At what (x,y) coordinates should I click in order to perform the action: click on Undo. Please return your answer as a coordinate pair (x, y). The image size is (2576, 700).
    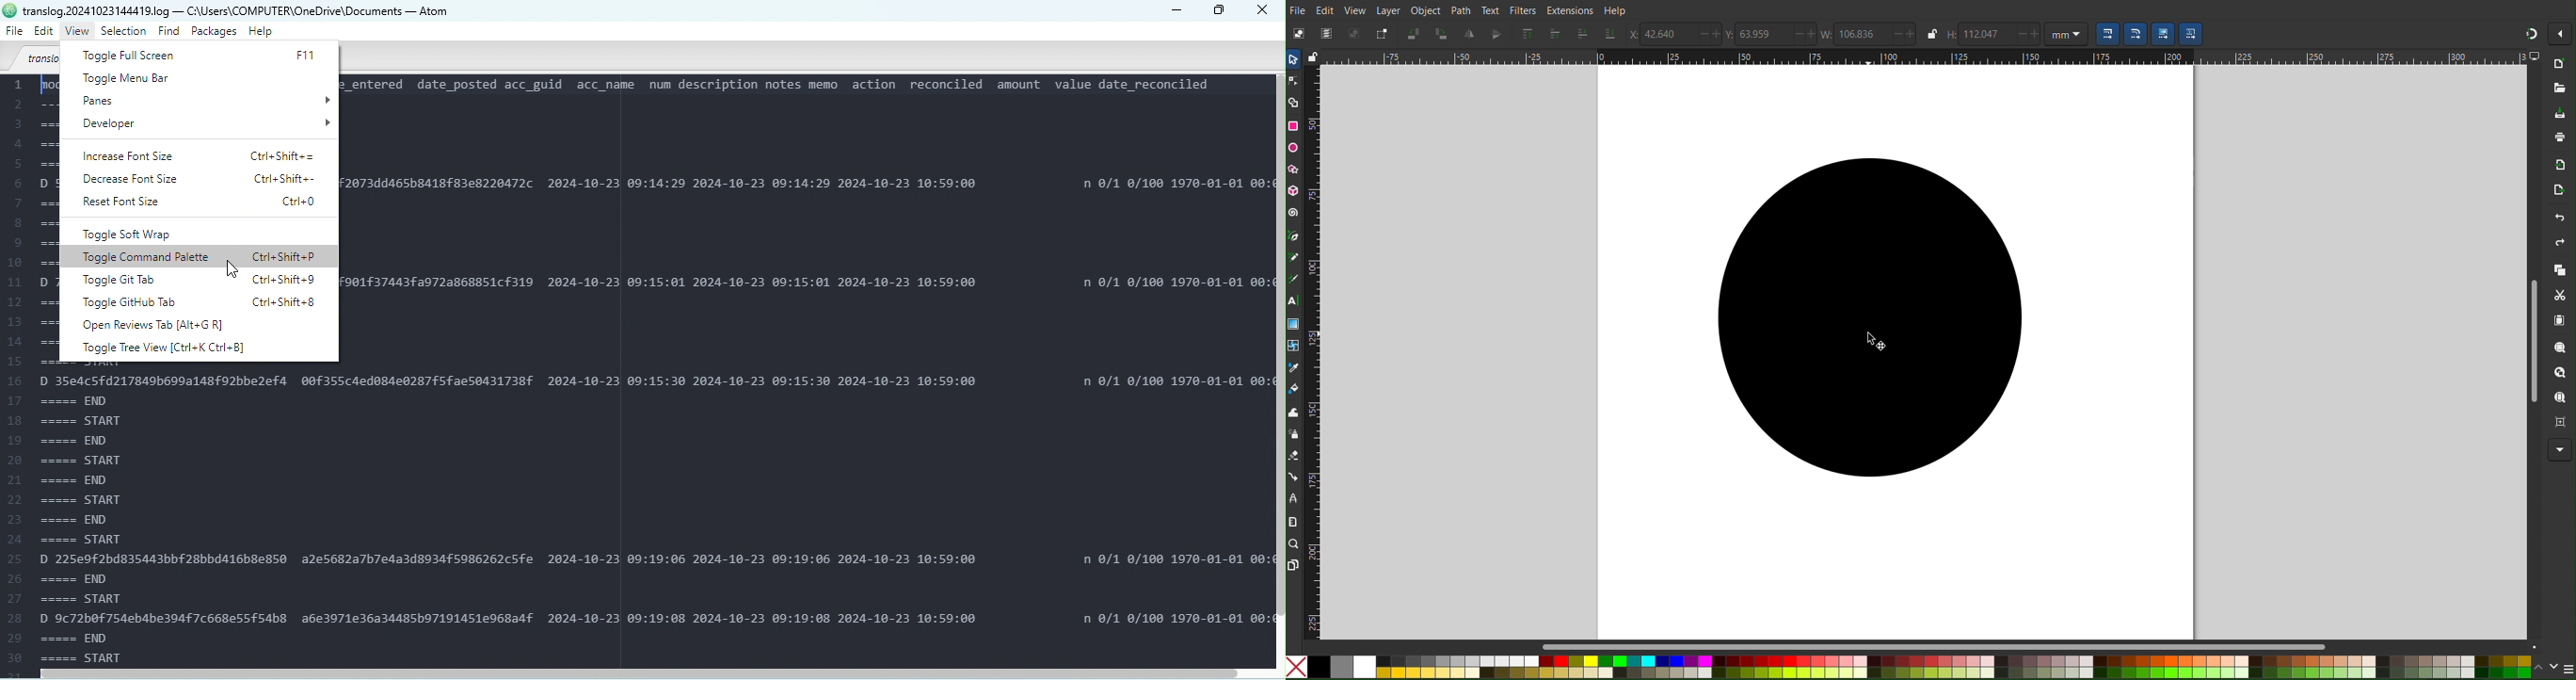
    Looking at the image, I should click on (2559, 216).